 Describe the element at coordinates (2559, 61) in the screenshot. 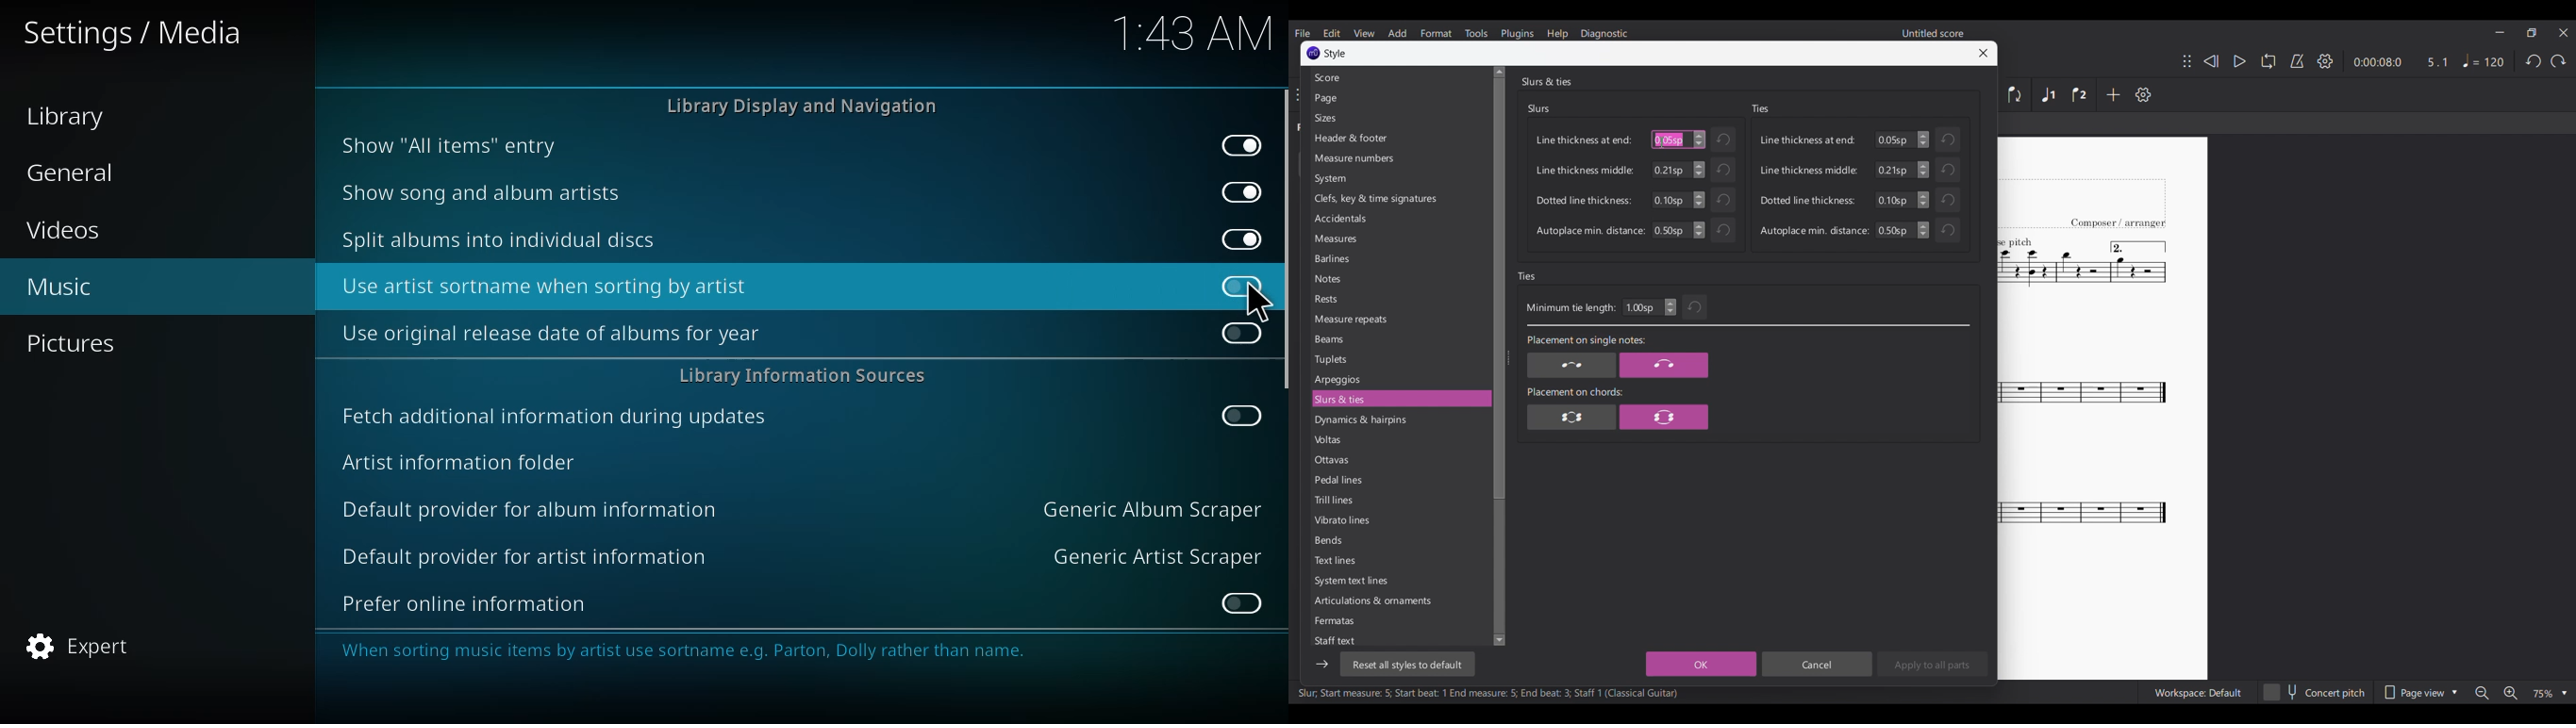

I see `Redo` at that location.